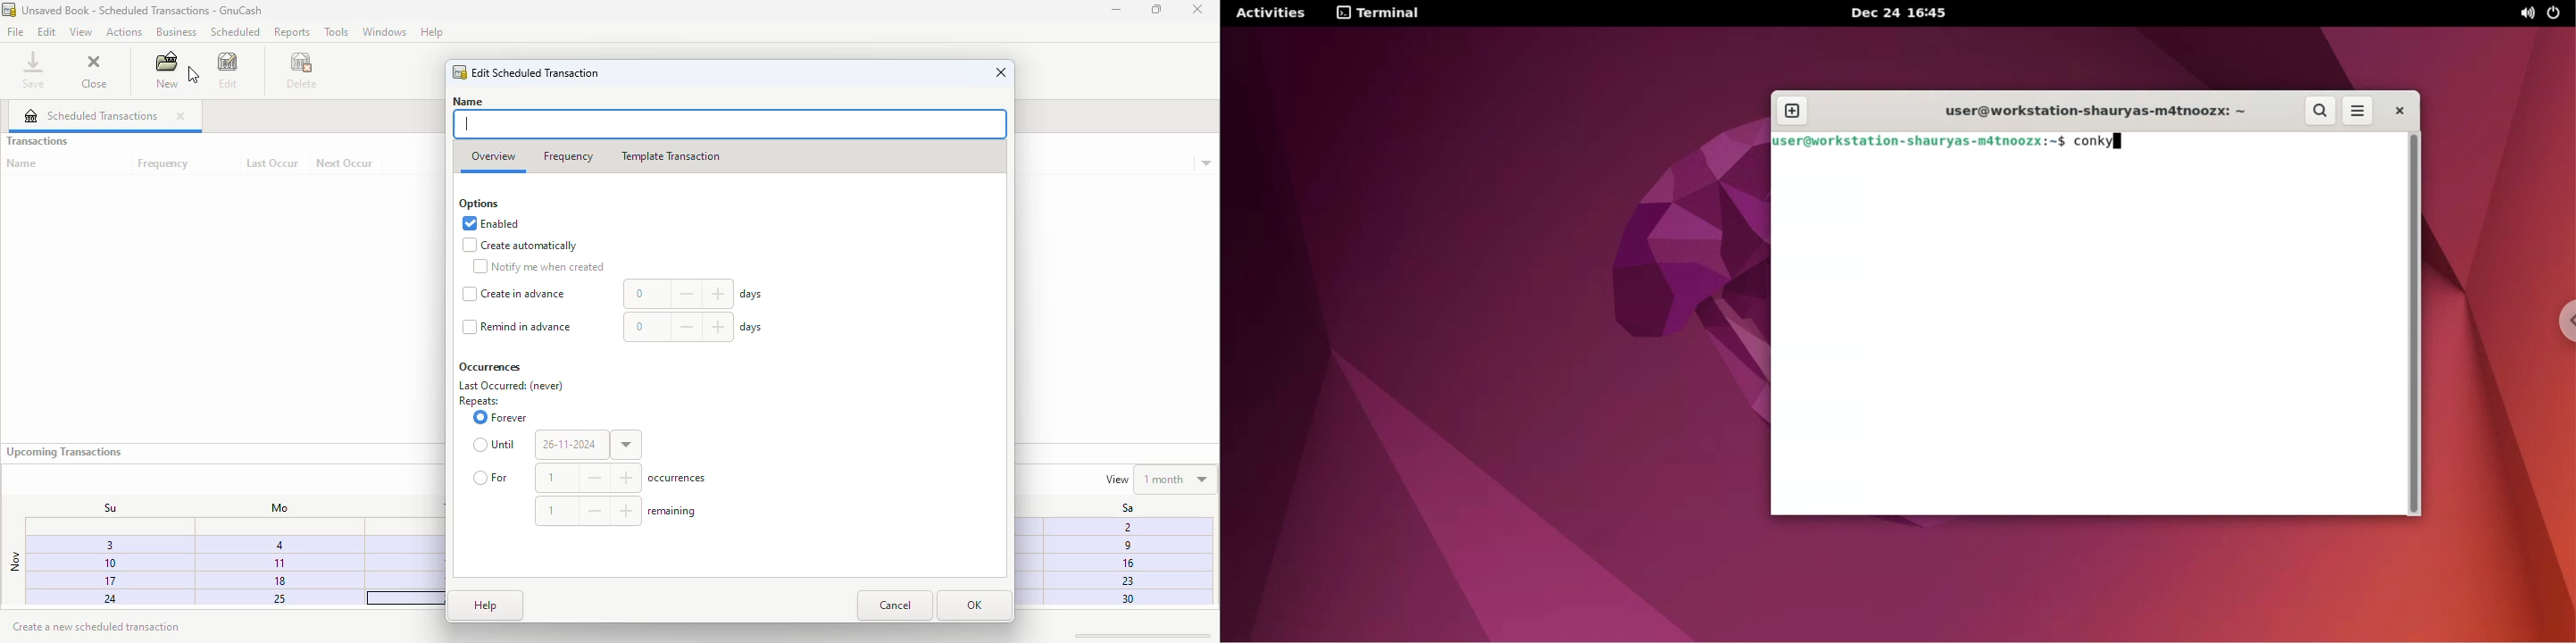  What do you see at coordinates (1197, 10) in the screenshot?
I see `close` at bounding box center [1197, 10].